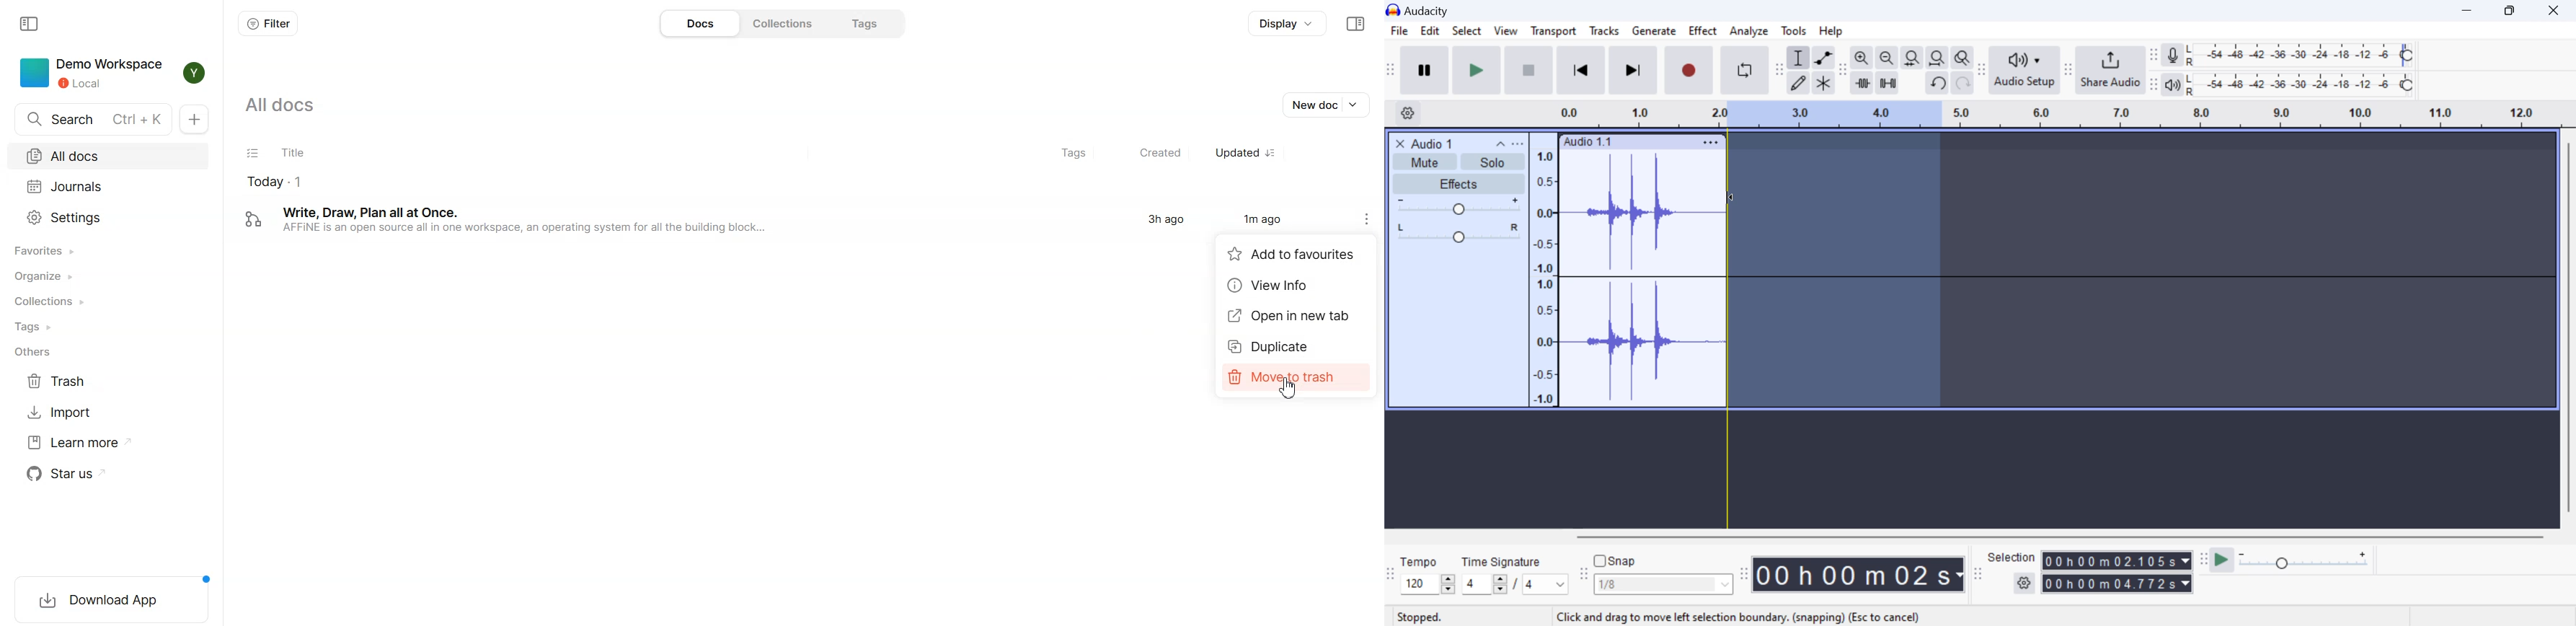 The image size is (2576, 644). I want to click on Snap options, so click(1665, 587).